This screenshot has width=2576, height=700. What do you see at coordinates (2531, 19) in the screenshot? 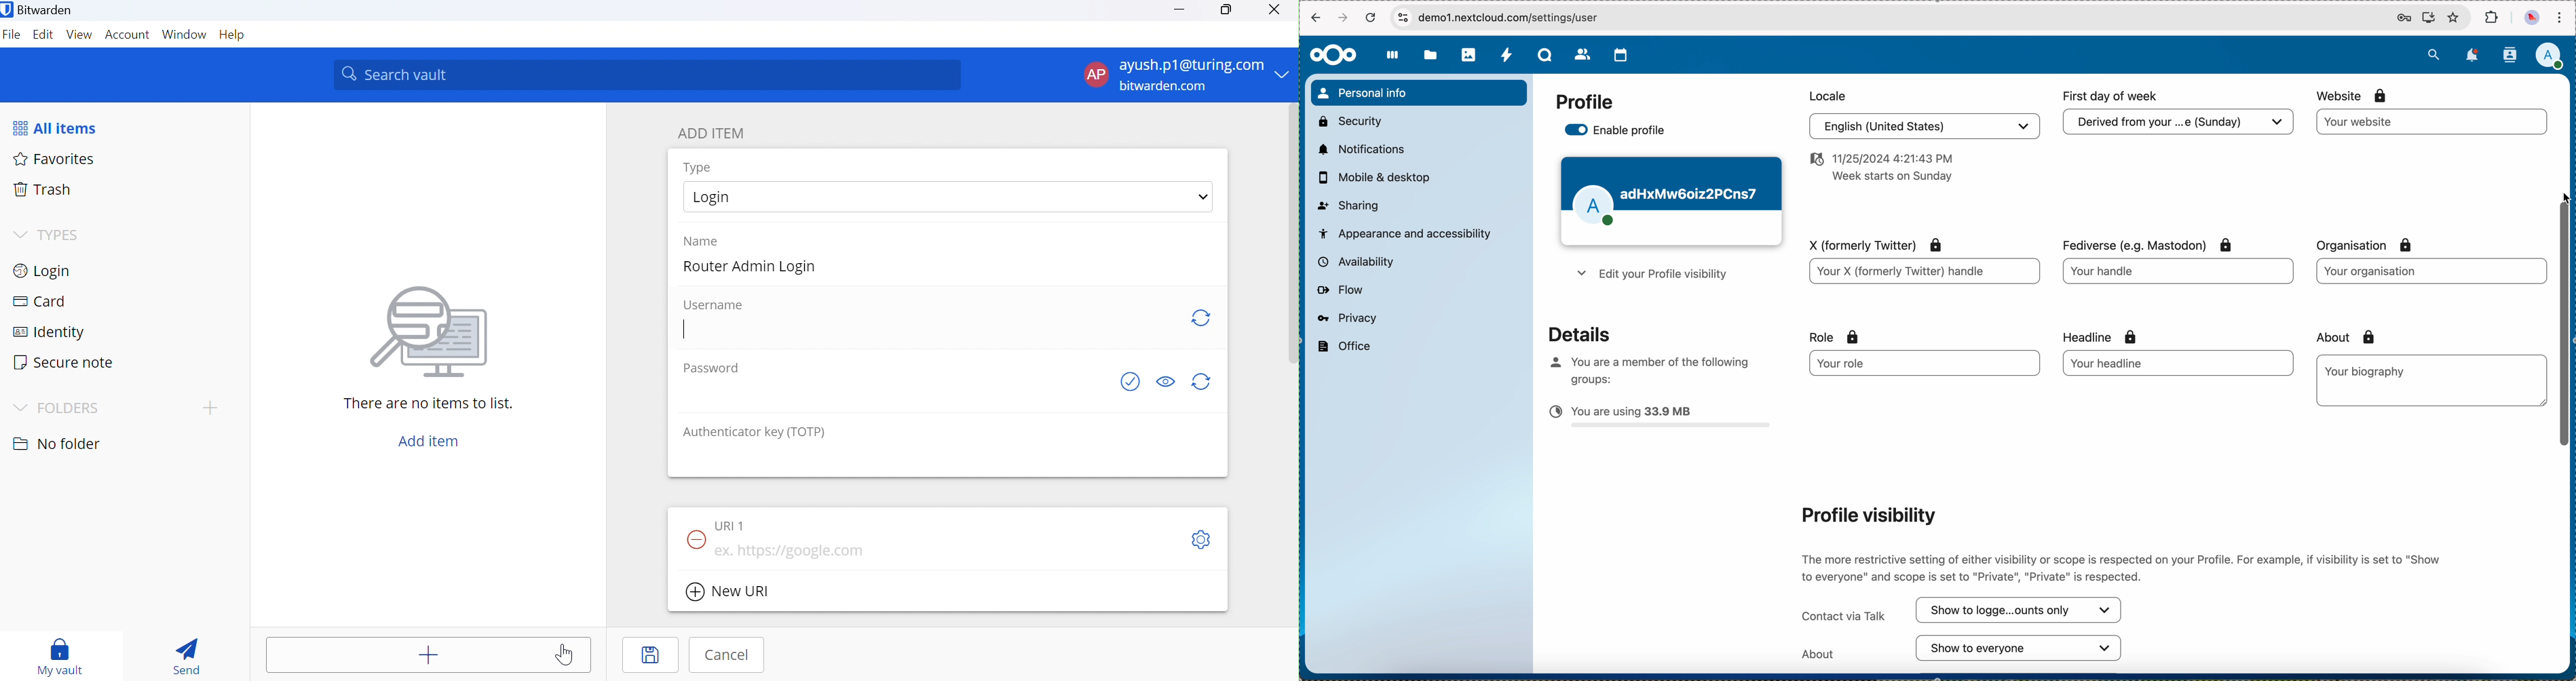
I see `profile picture` at bounding box center [2531, 19].